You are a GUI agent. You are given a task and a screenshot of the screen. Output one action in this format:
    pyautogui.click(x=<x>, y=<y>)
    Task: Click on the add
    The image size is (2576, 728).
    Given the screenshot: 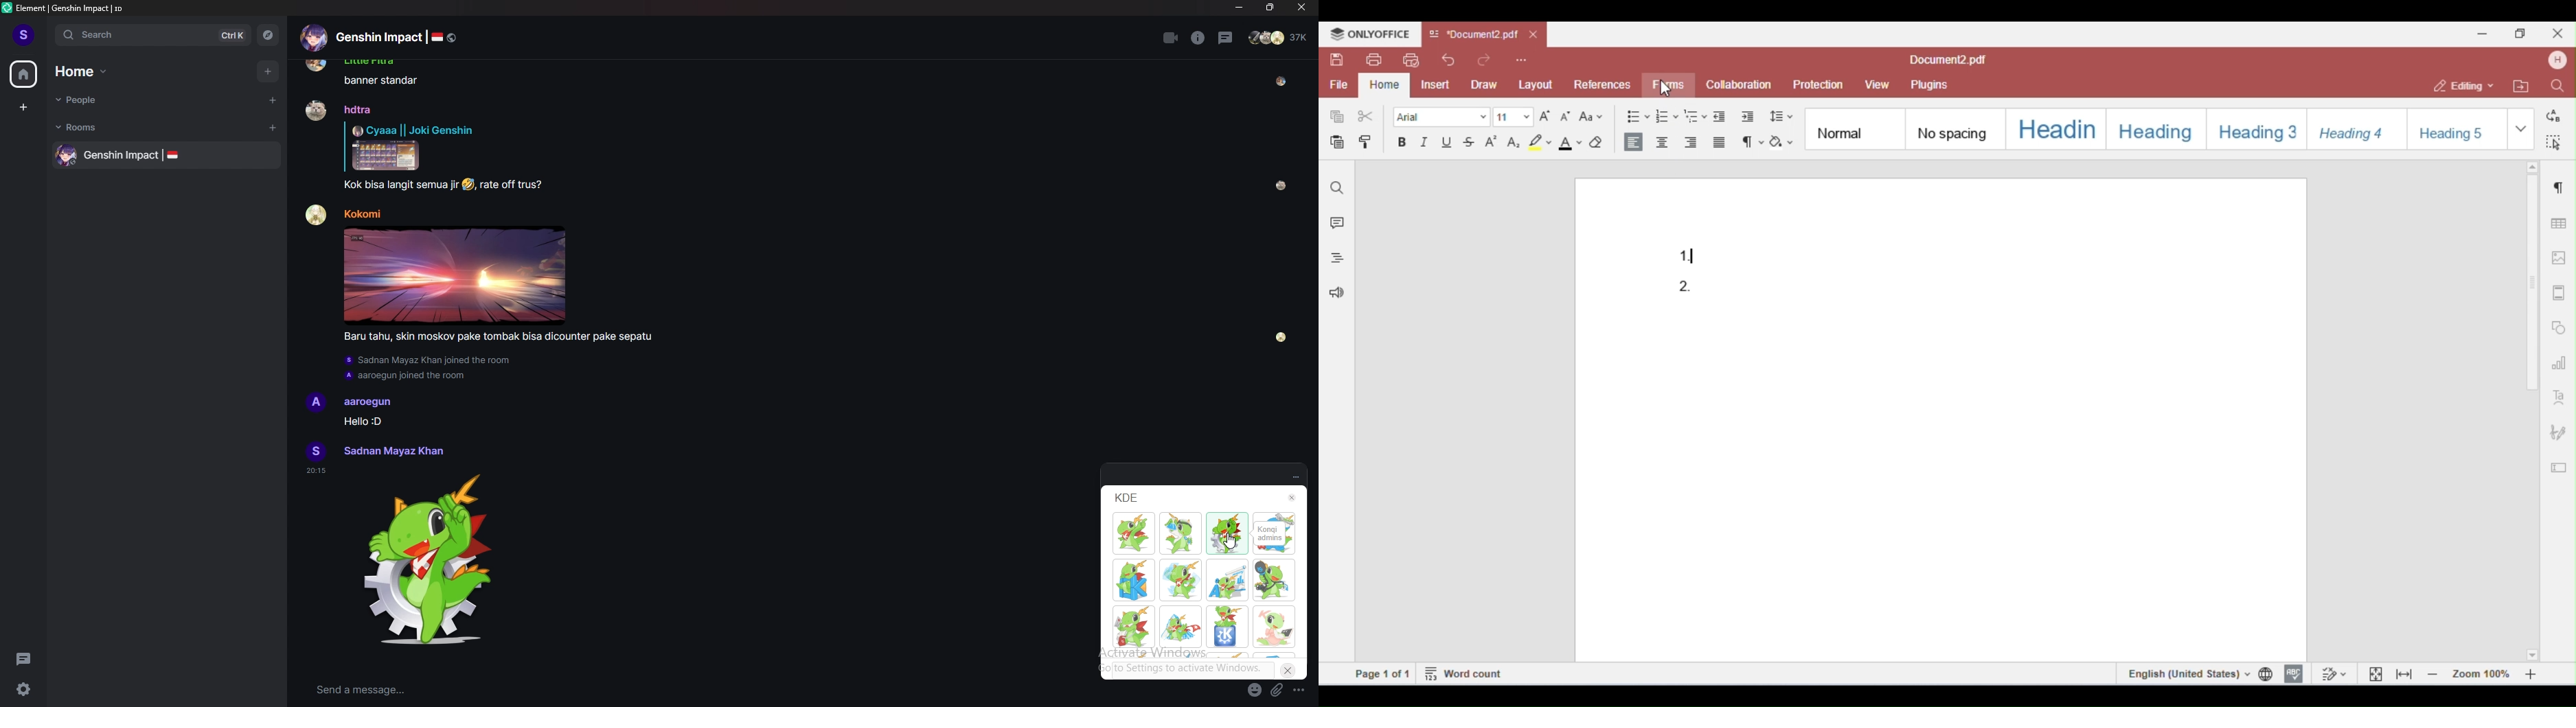 What is the action you would take?
    pyautogui.click(x=269, y=71)
    